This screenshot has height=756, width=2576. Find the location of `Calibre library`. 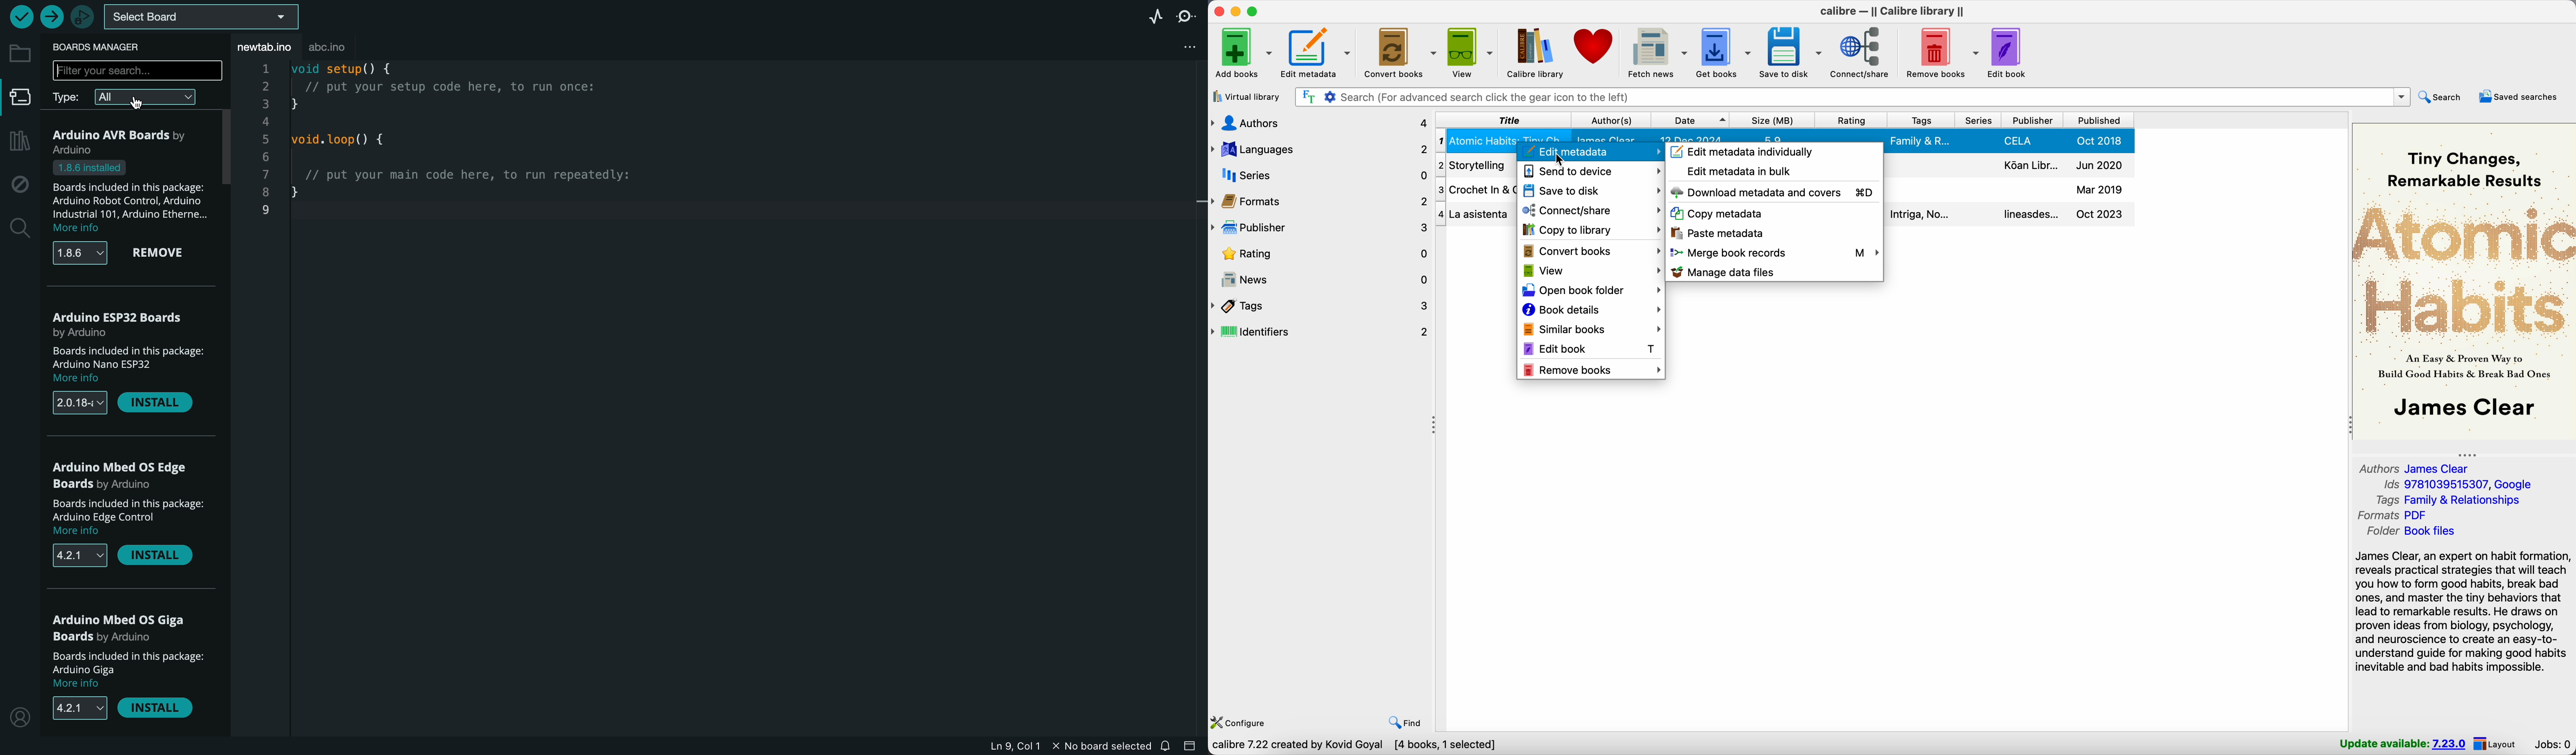

Calibre library is located at coordinates (1536, 52).